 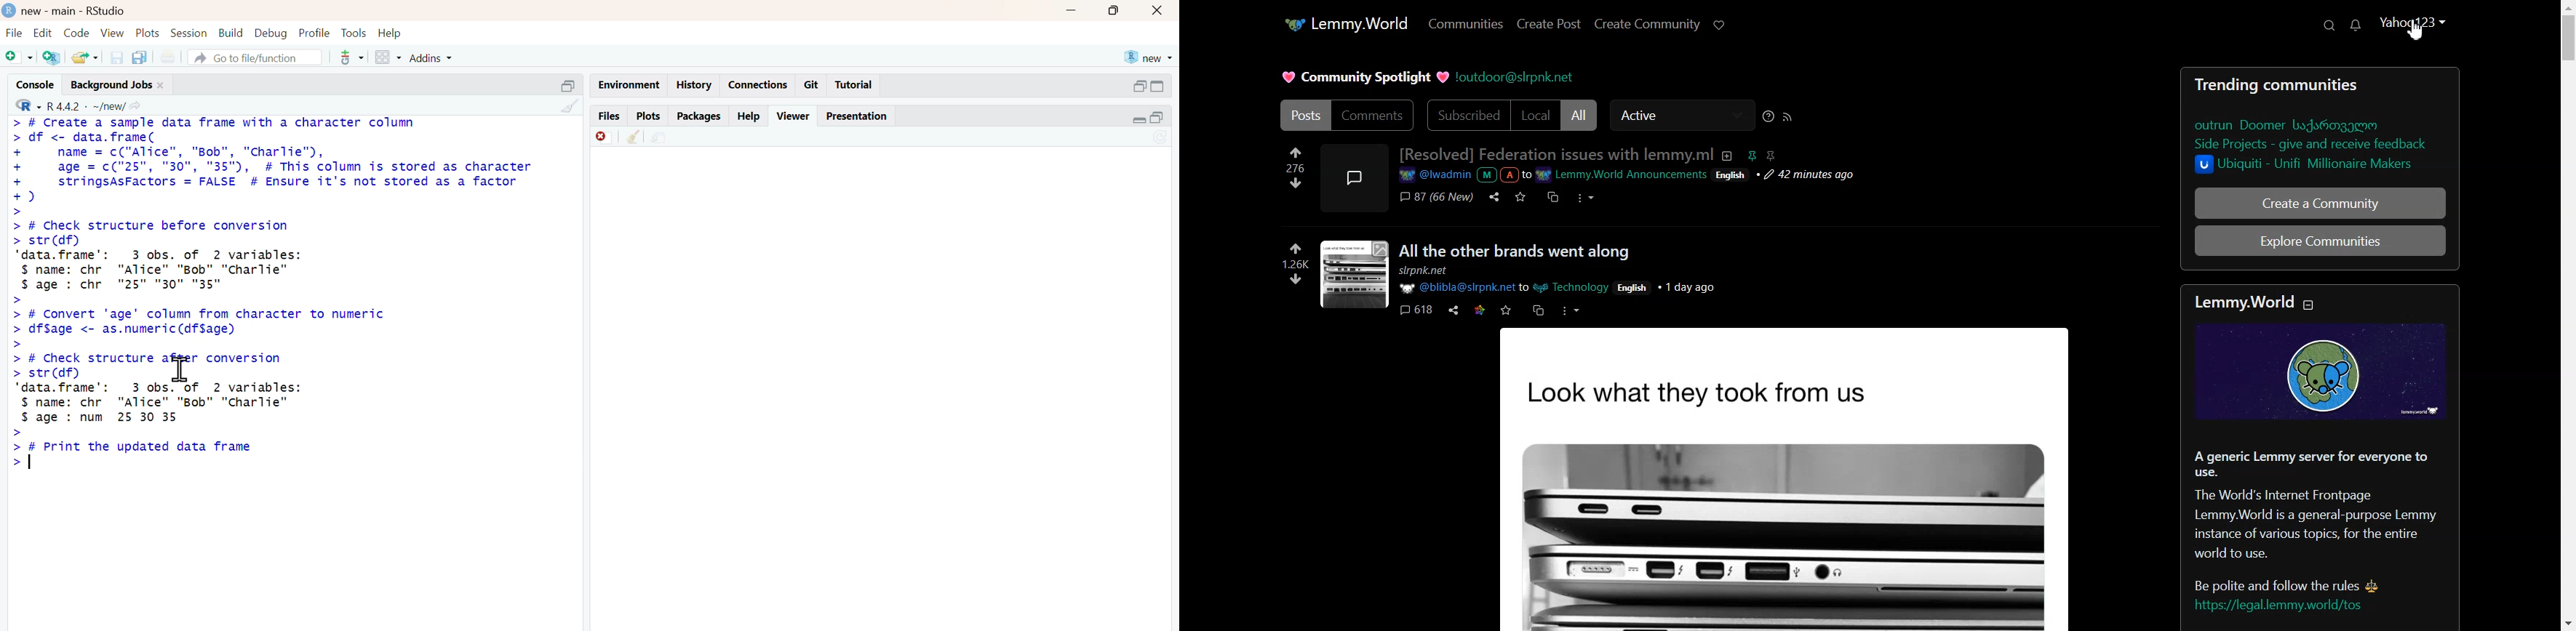 What do you see at coordinates (2277, 607) in the screenshot?
I see `https://legal.lemmy.world/tos` at bounding box center [2277, 607].